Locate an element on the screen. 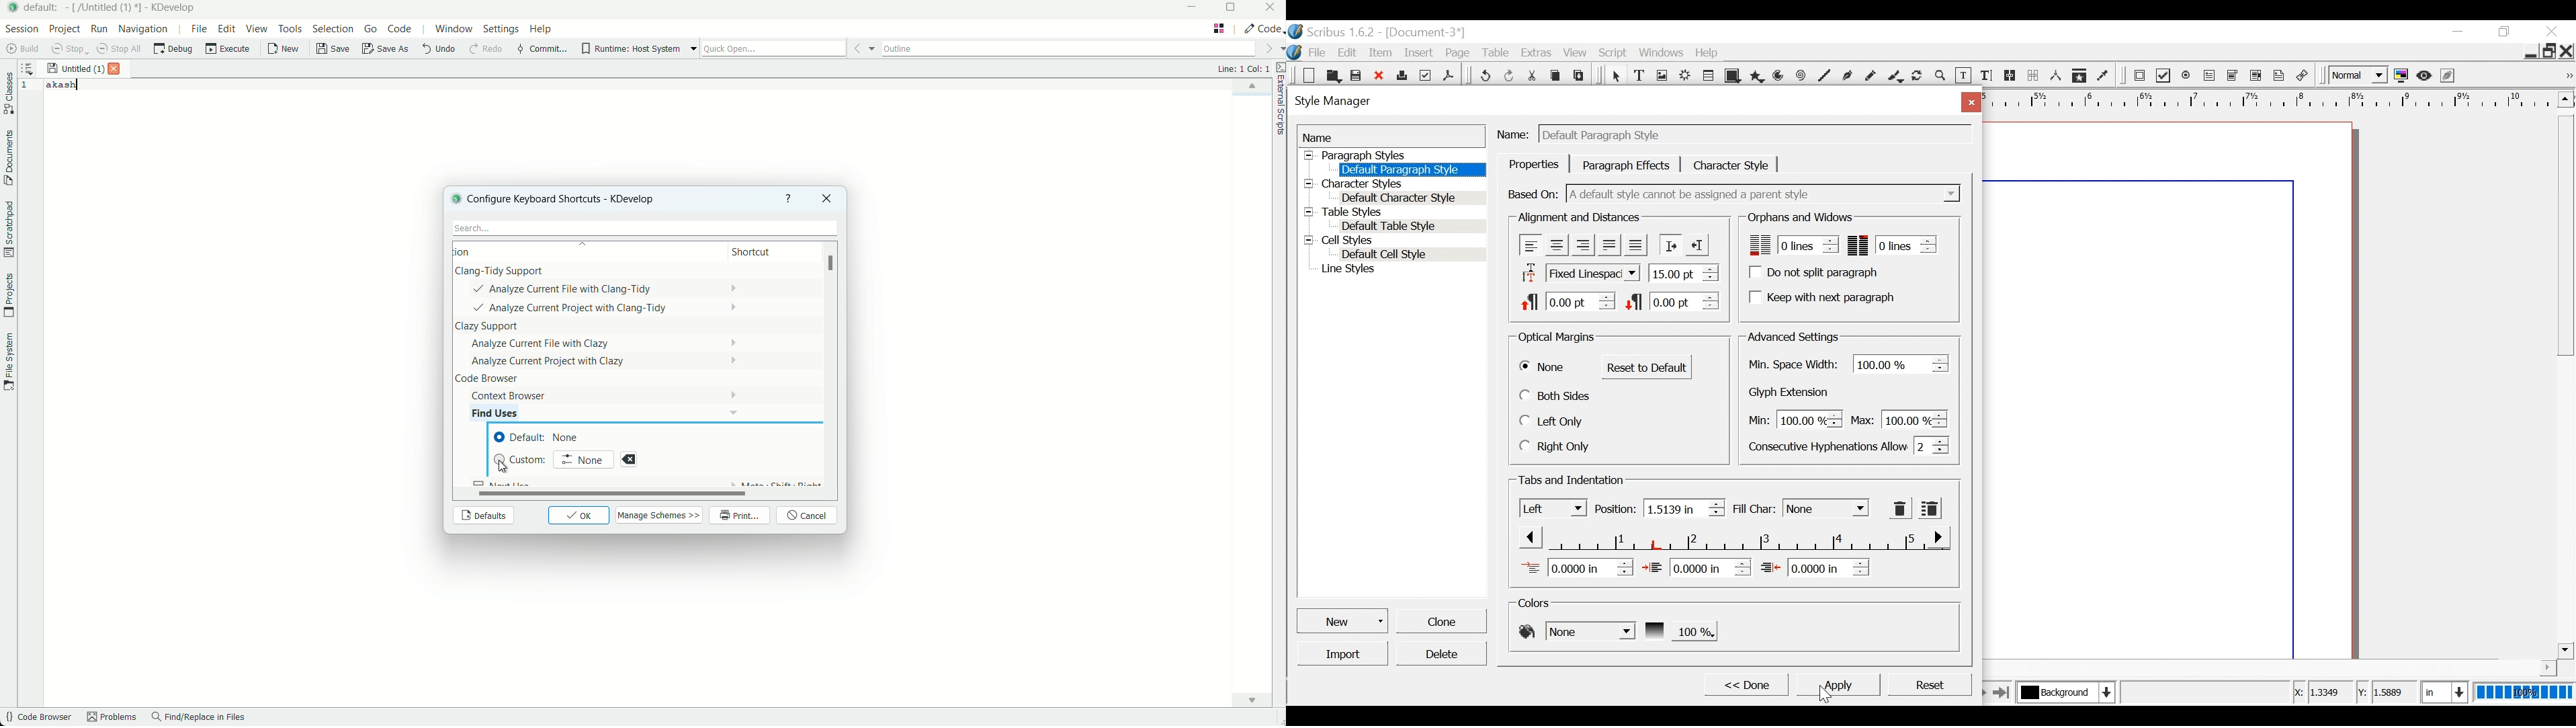 This screenshot has width=2576, height=728. Copy  is located at coordinates (1557, 74).